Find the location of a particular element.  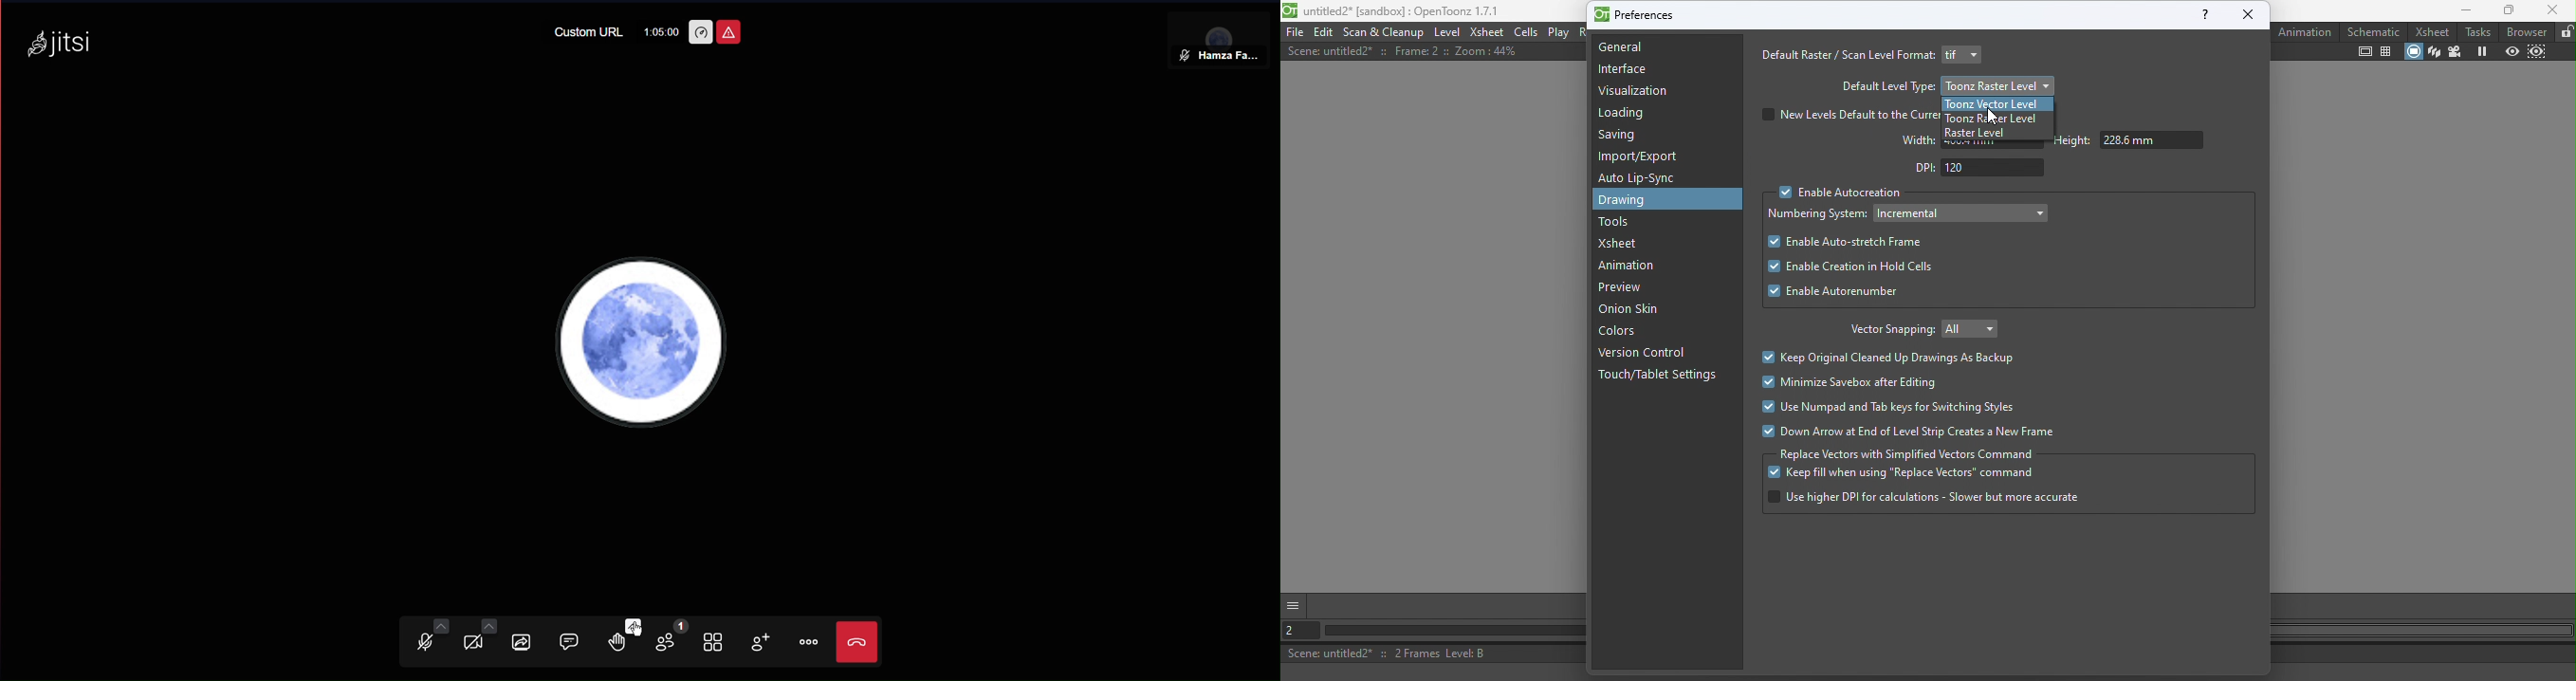

File is located at coordinates (1295, 31).